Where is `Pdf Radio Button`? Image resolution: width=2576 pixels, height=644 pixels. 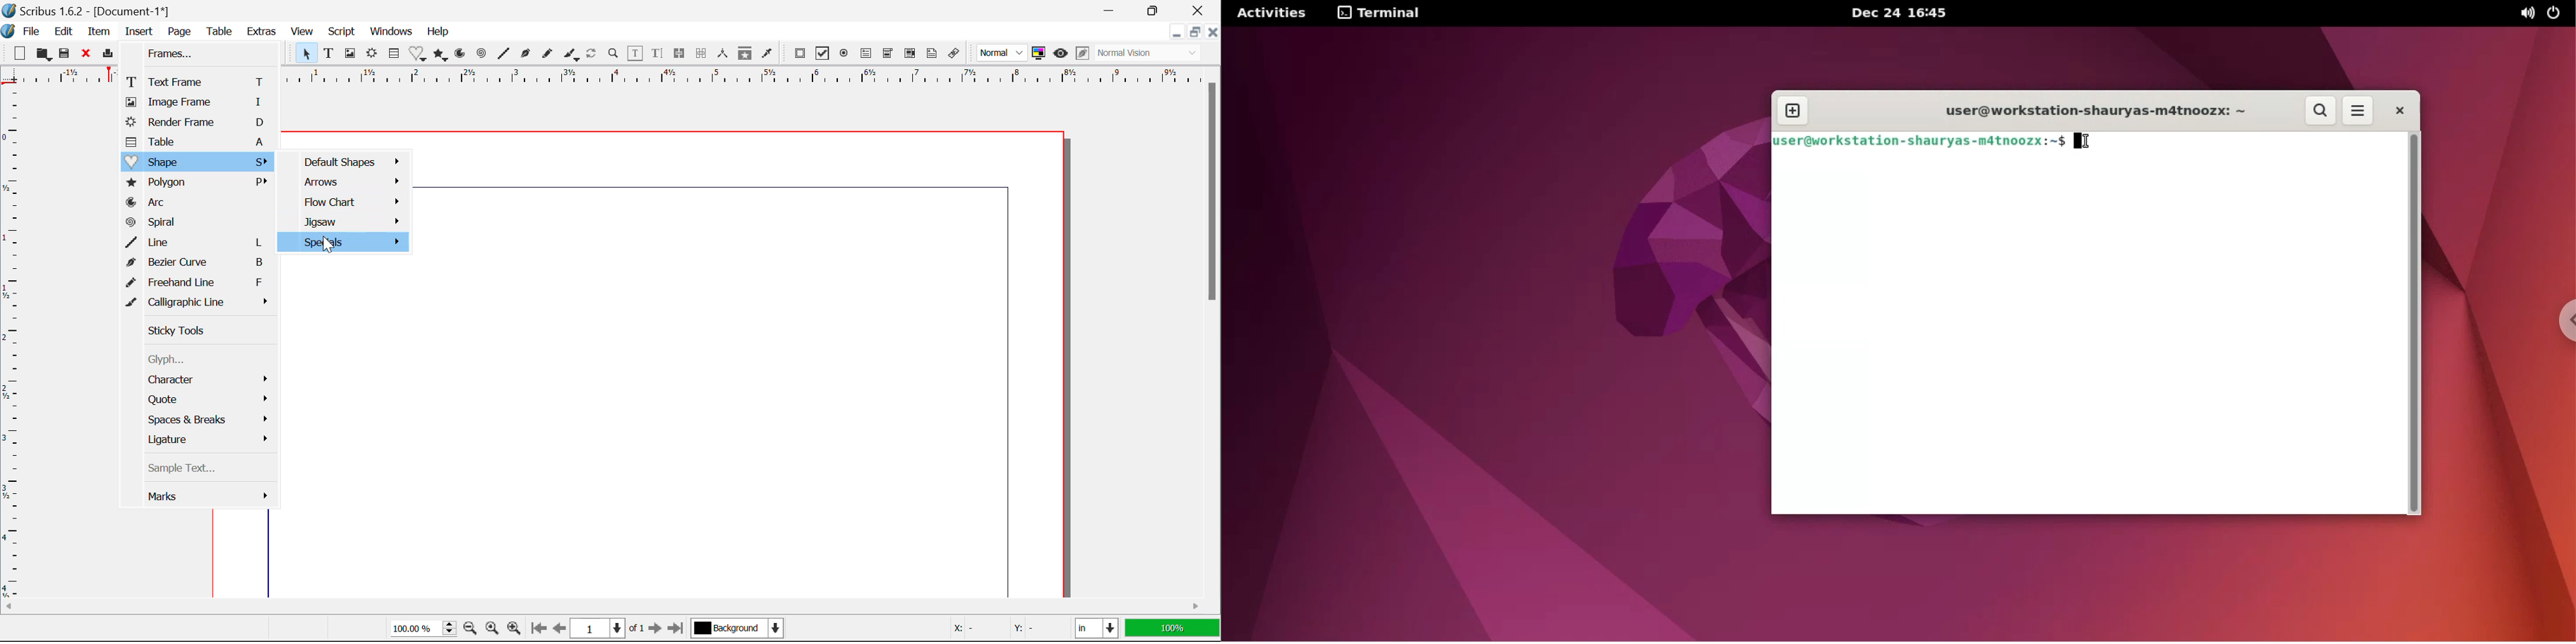 Pdf Radio Button is located at coordinates (846, 55).